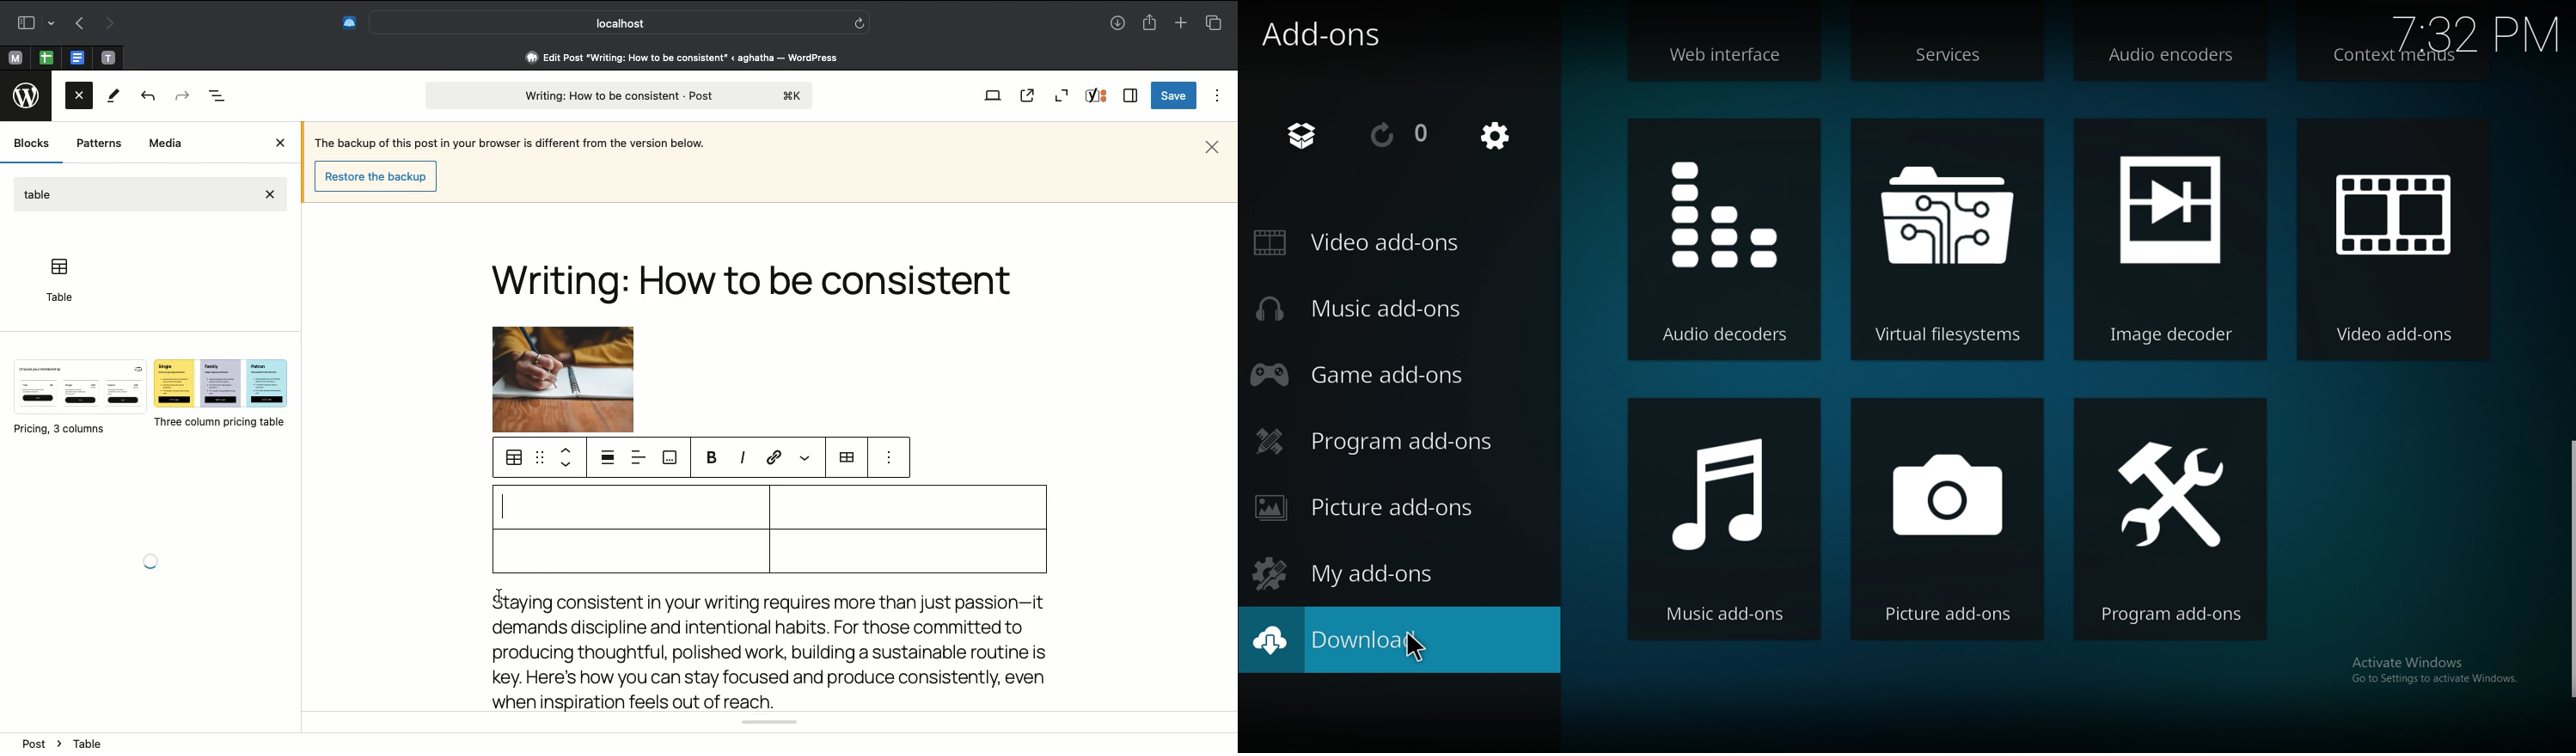 Image resolution: width=2576 pixels, height=756 pixels. I want to click on Italics, so click(742, 461).